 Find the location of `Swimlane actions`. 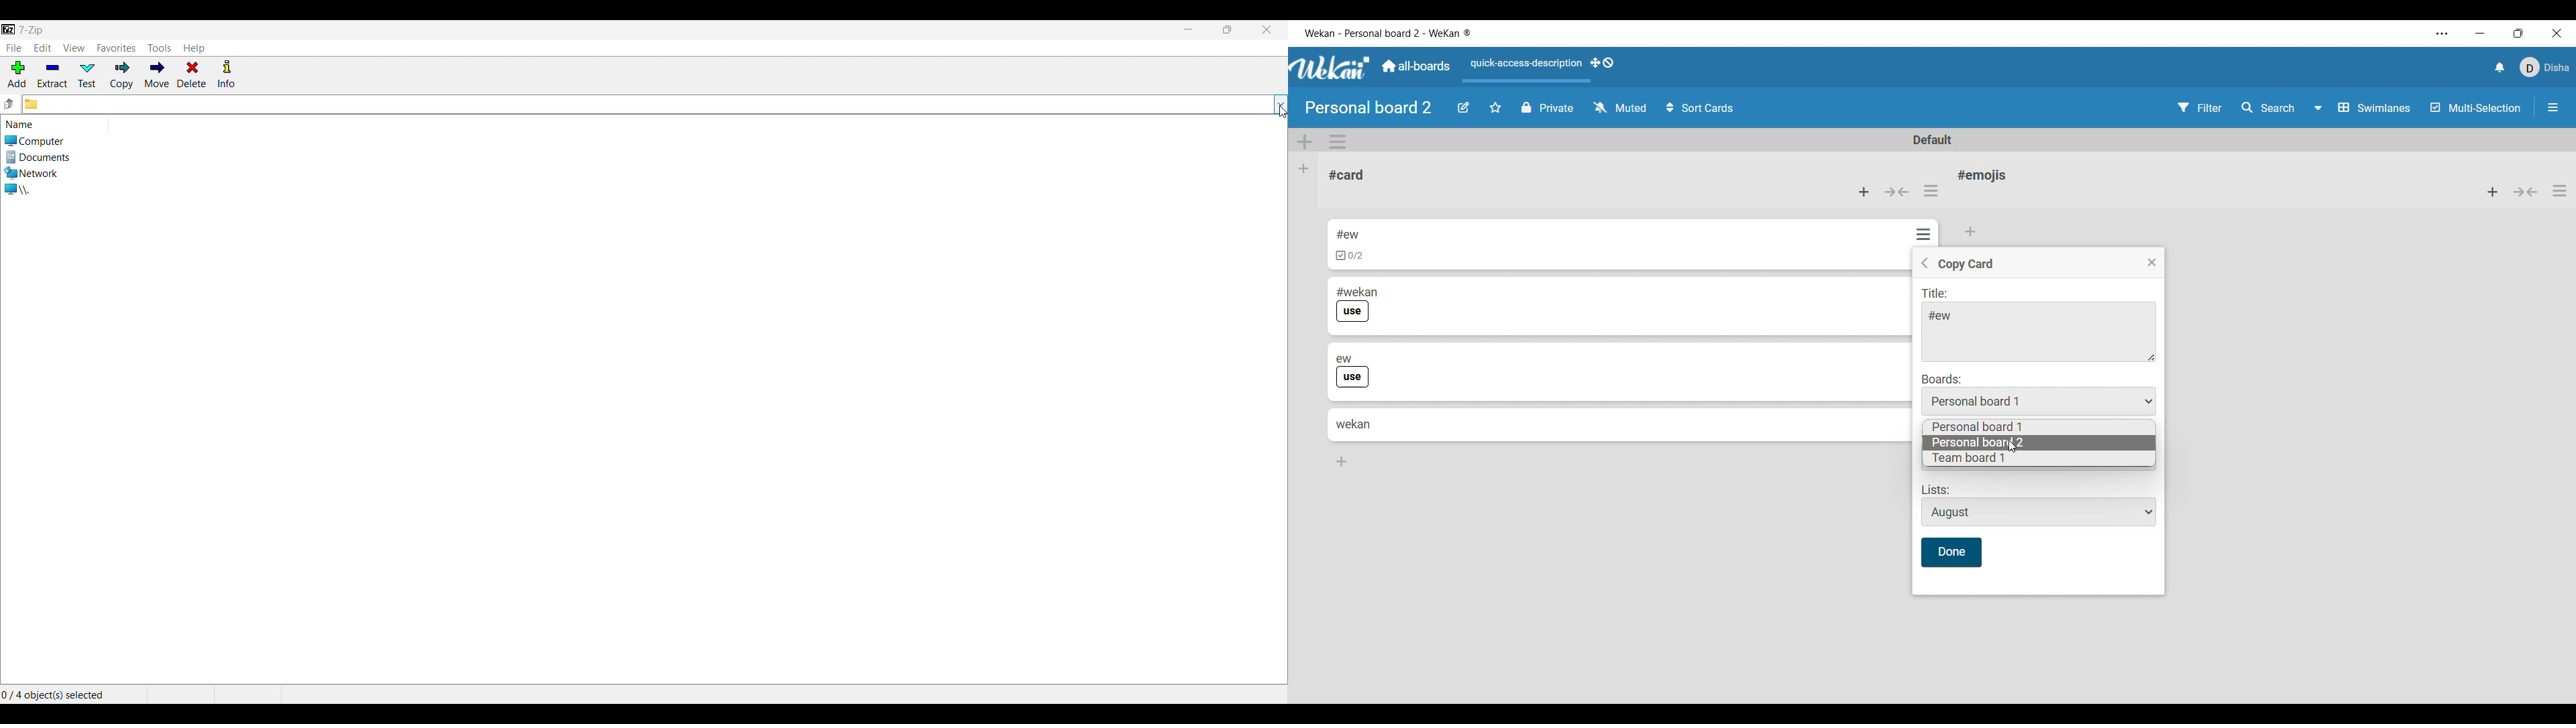

Swimlane actions is located at coordinates (1338, 142).